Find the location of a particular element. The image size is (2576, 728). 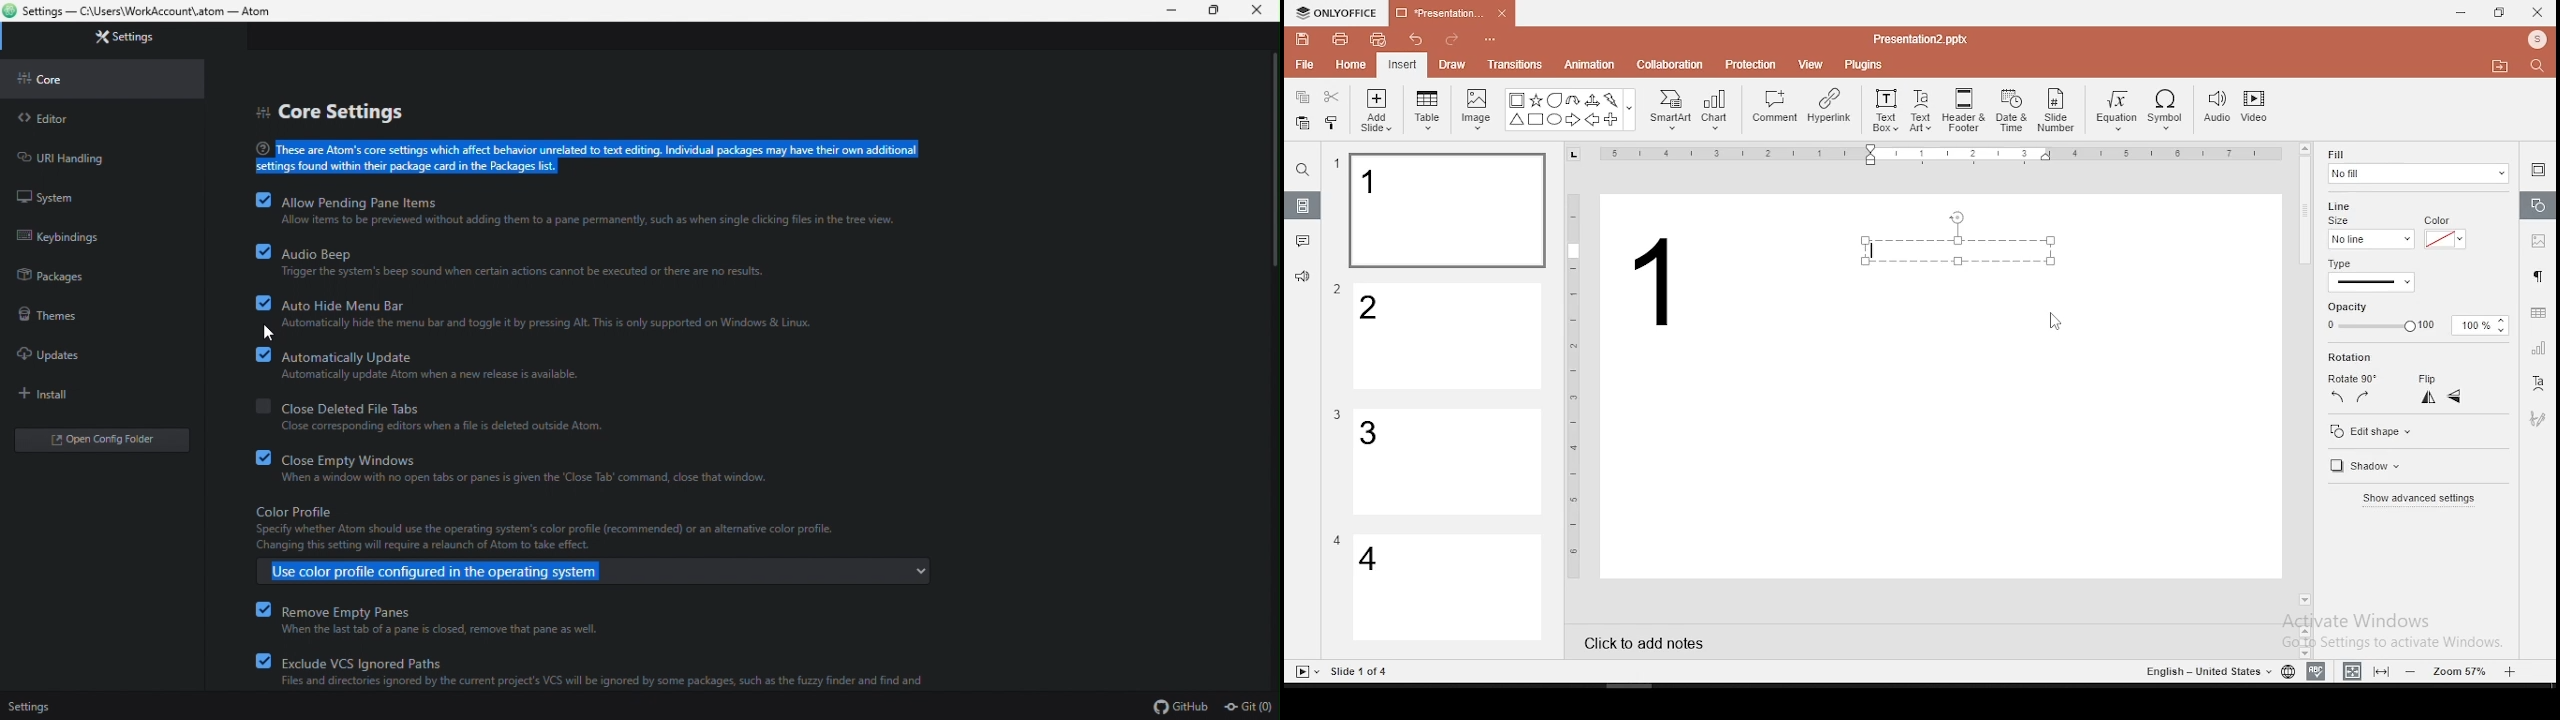

Search is located at coordinates (2543, 67).